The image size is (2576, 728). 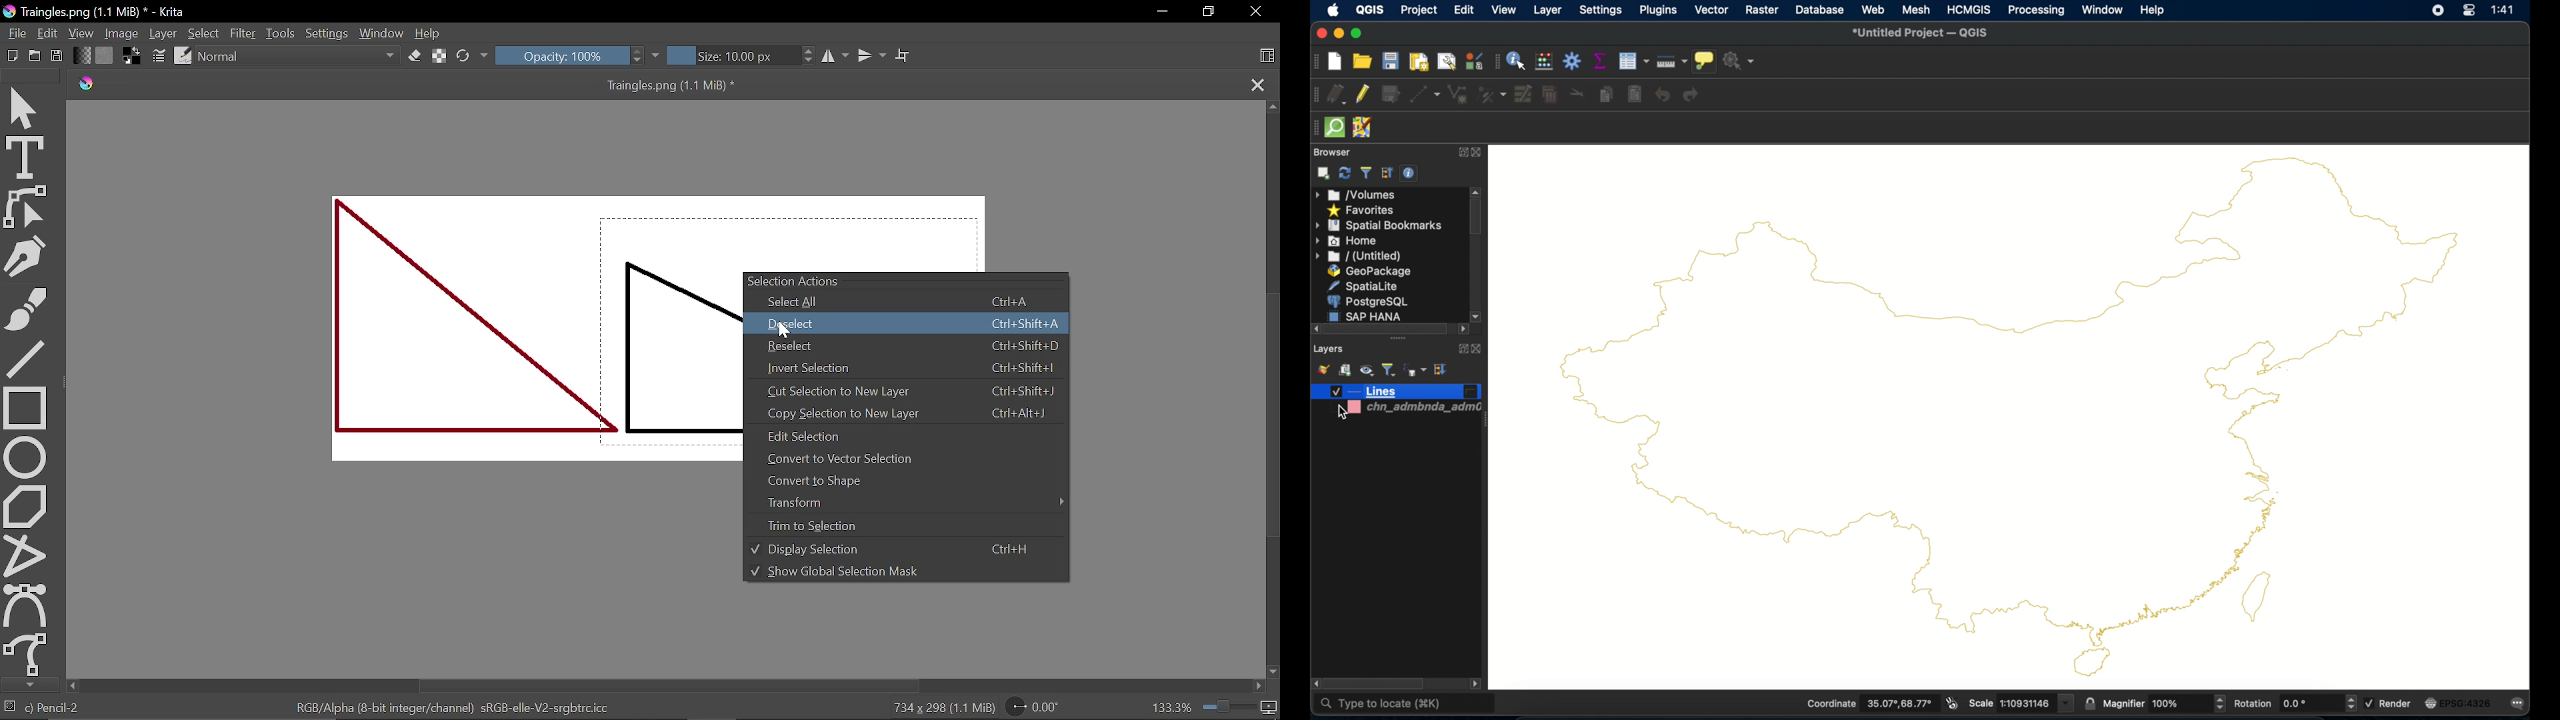 What do you see at coordinates (58, 707) in the screenshot?
I see `Pencil-2` at bounding box center [58, 707].